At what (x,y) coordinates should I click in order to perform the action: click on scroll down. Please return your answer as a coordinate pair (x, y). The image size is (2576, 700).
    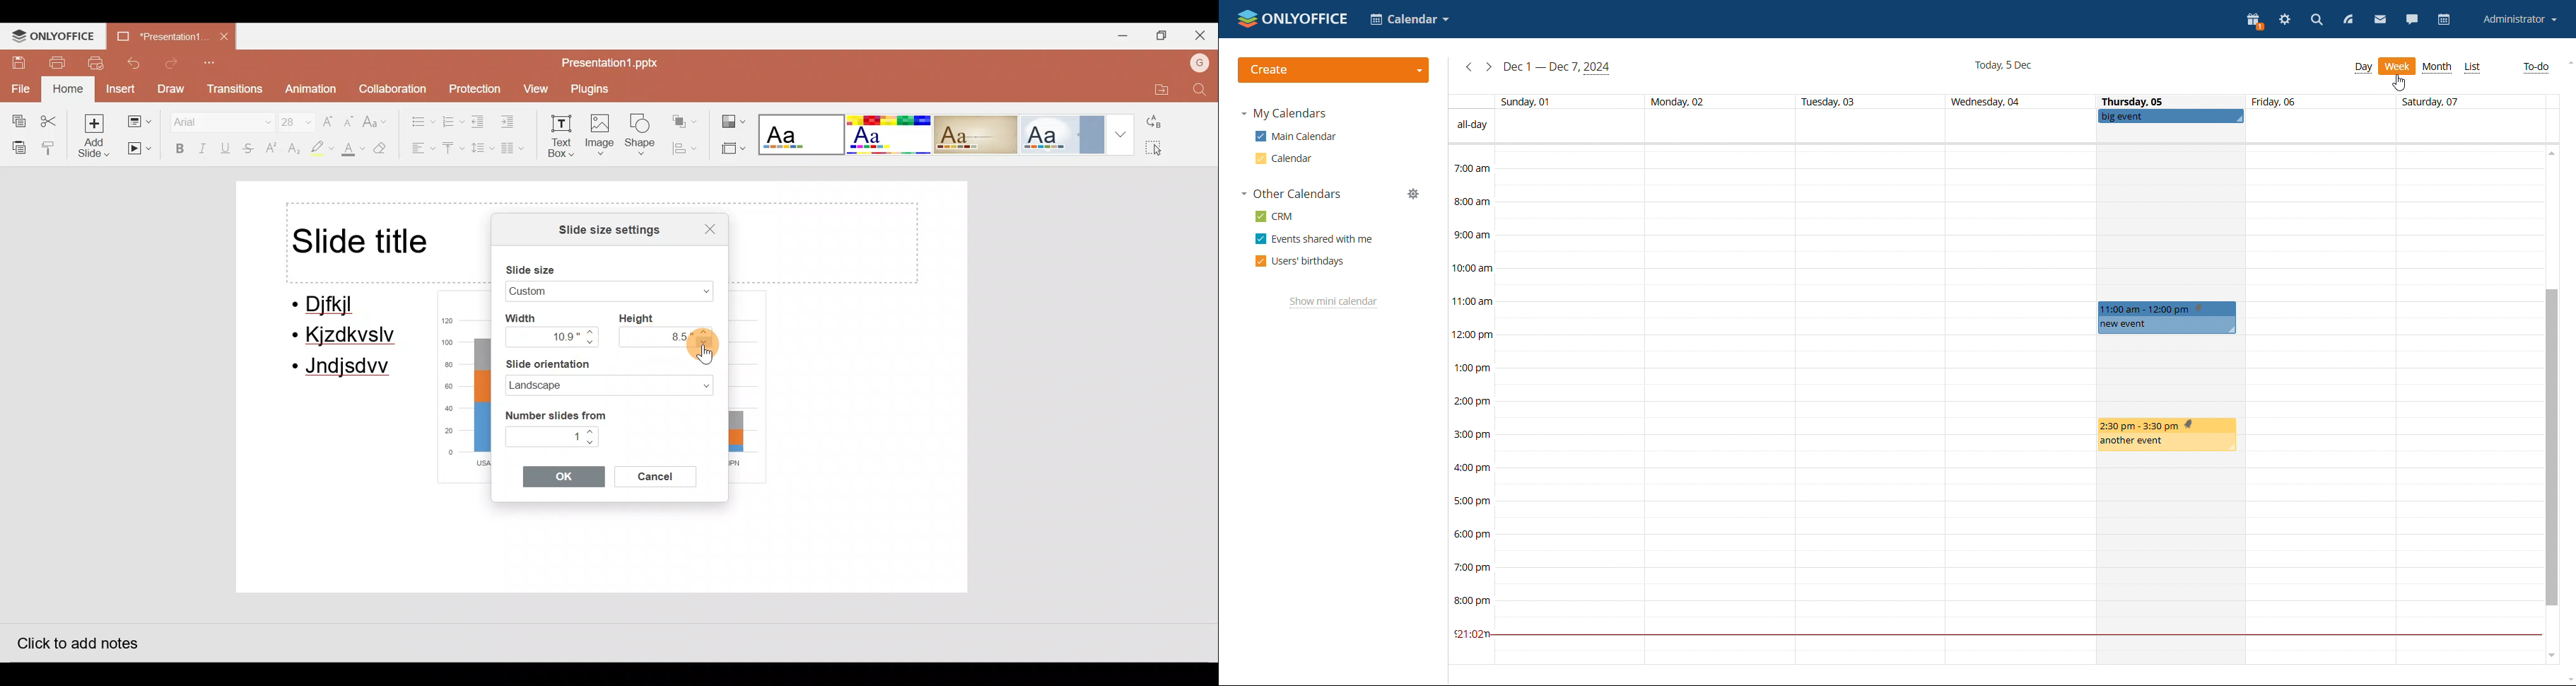
    Looking at the image, I should click on (2568, 680).